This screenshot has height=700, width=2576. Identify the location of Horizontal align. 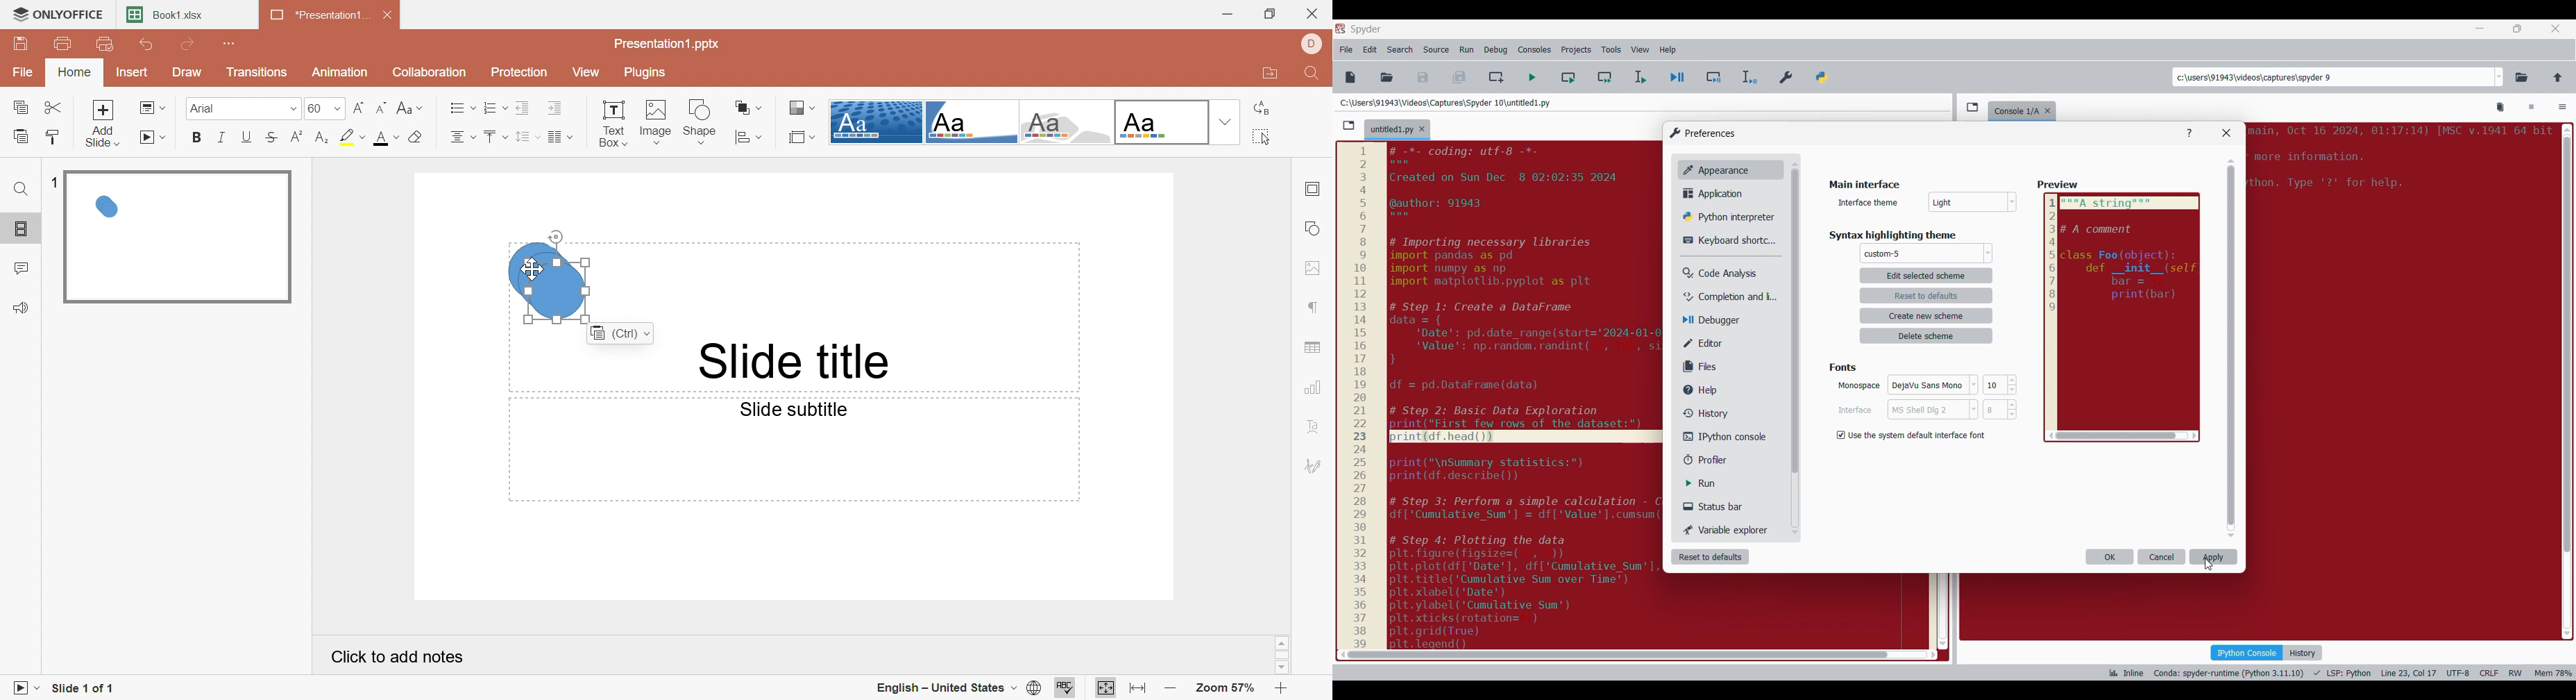
(461, 107).